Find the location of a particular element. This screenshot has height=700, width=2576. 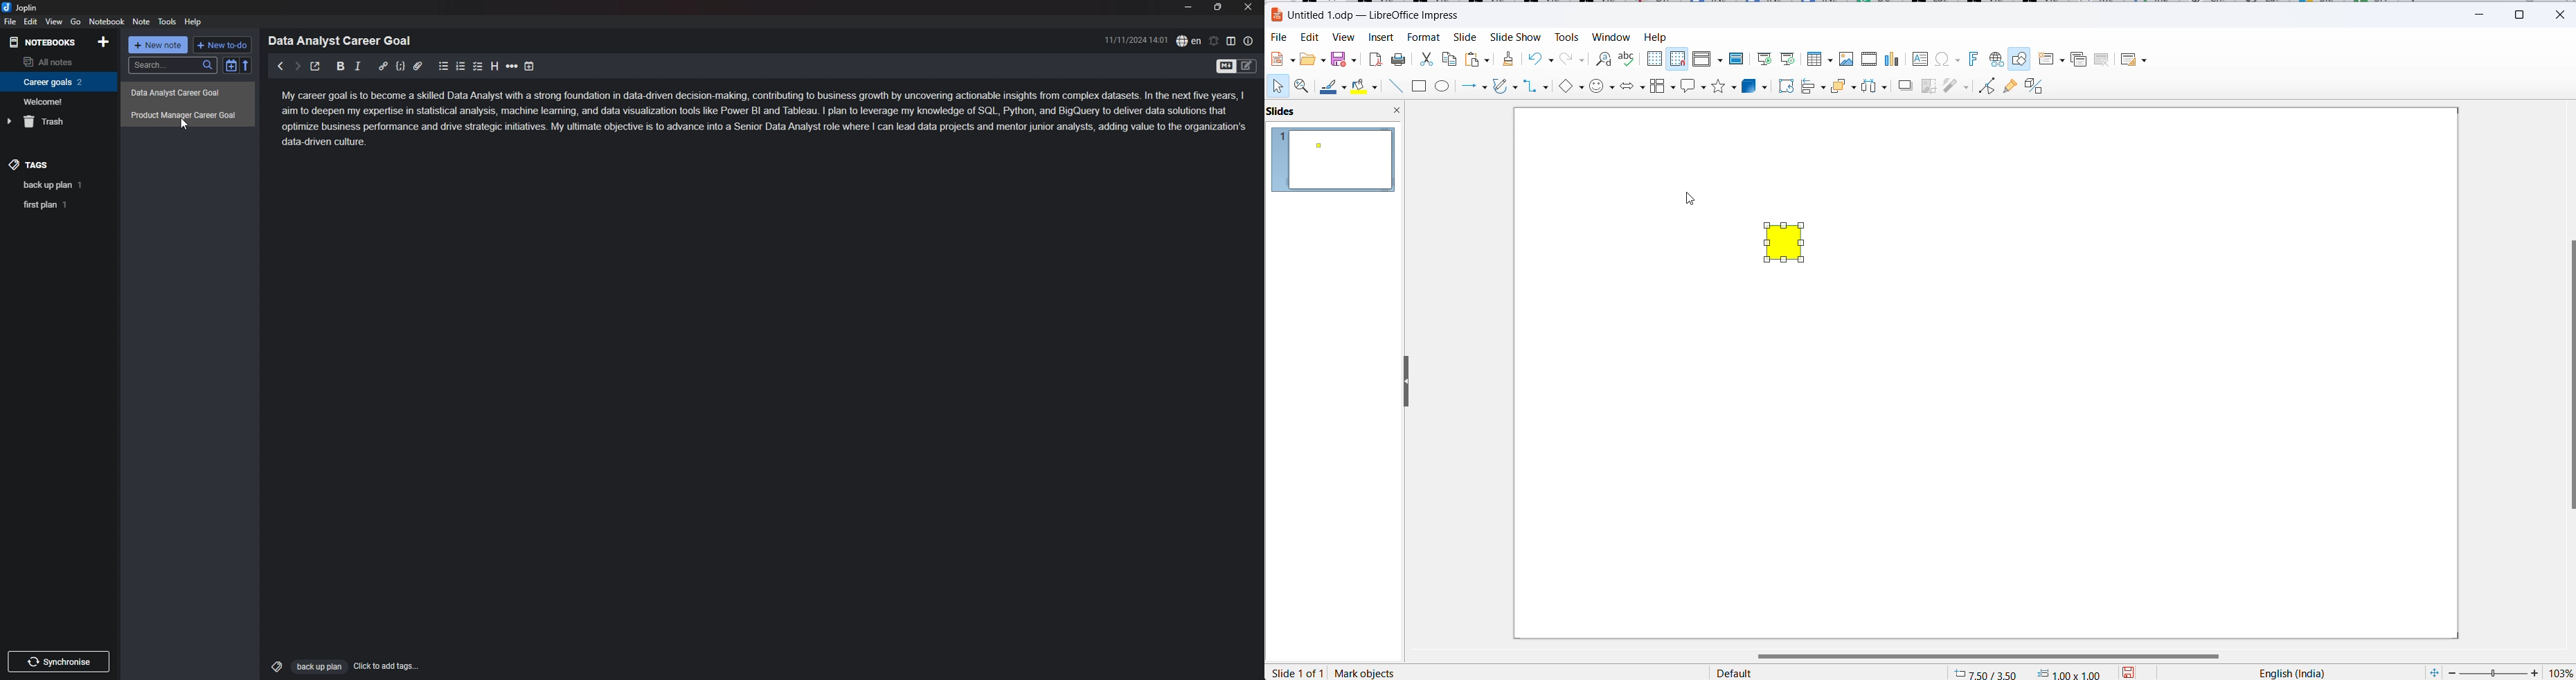

view is located at coordinates (54, 22).